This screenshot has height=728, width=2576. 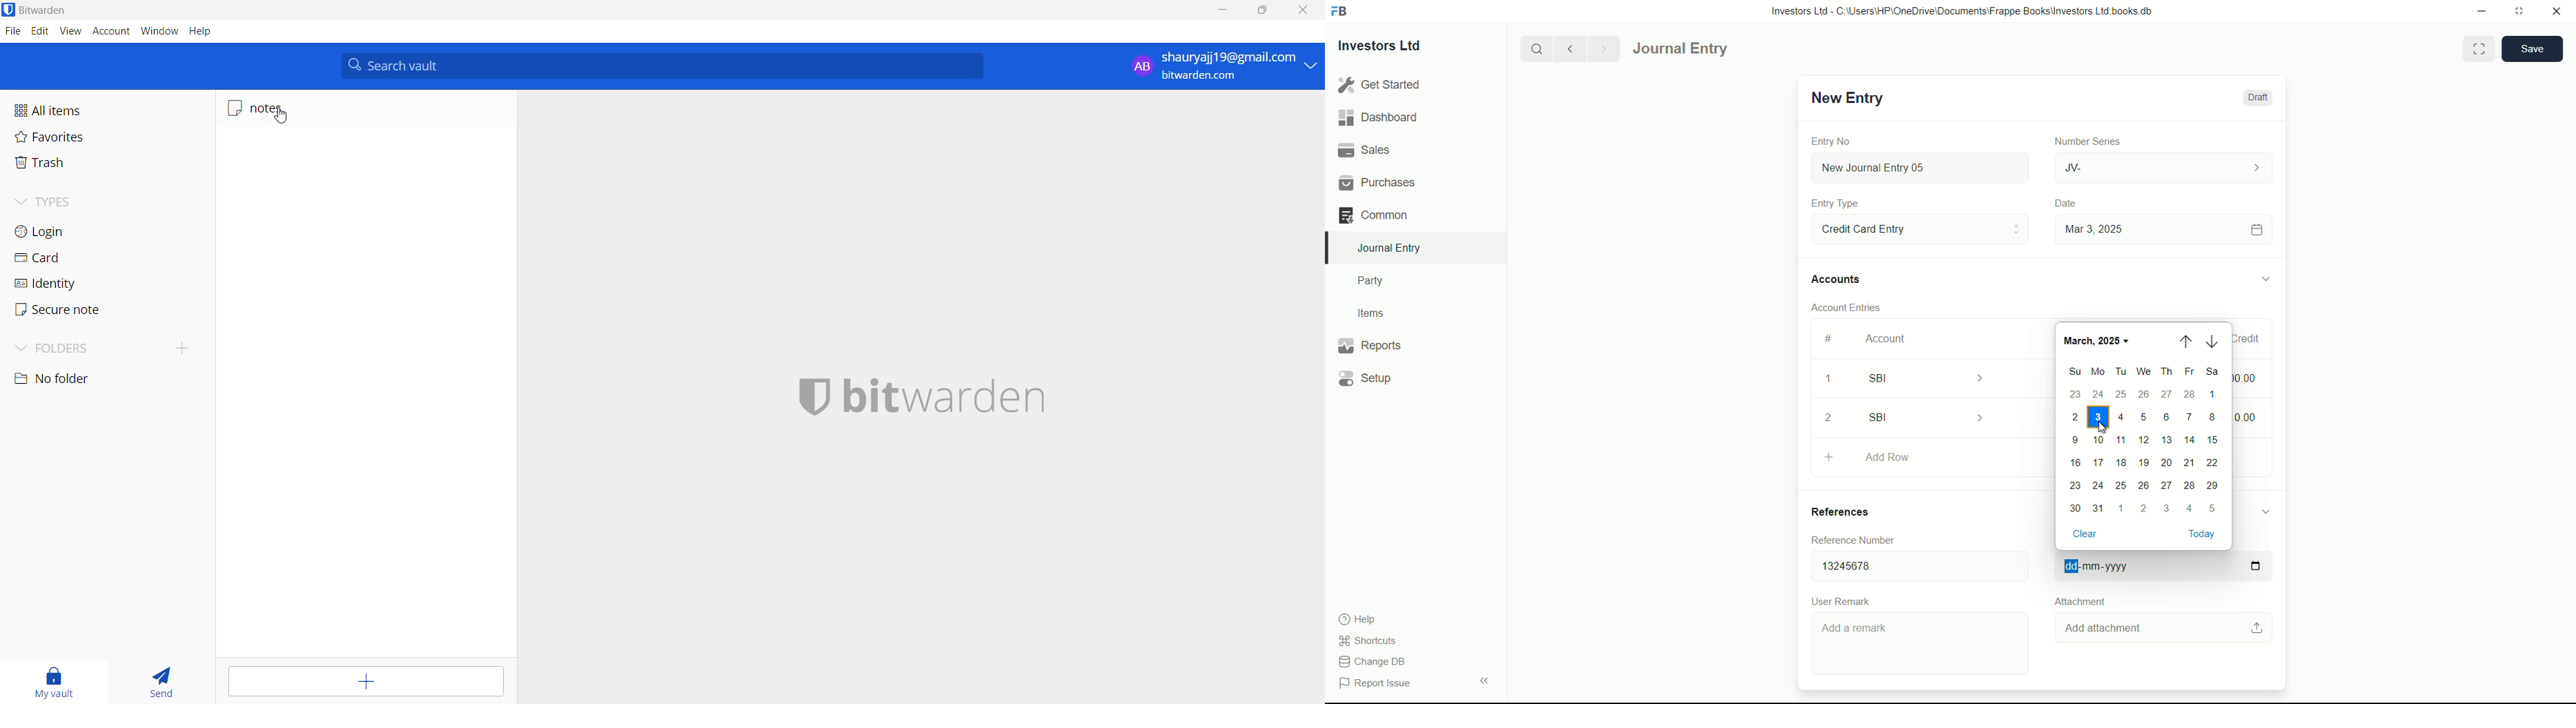 What do you see at coordinates (2557, 12) in the screenshot?
I see `close` at bounding box center [2557, 12].